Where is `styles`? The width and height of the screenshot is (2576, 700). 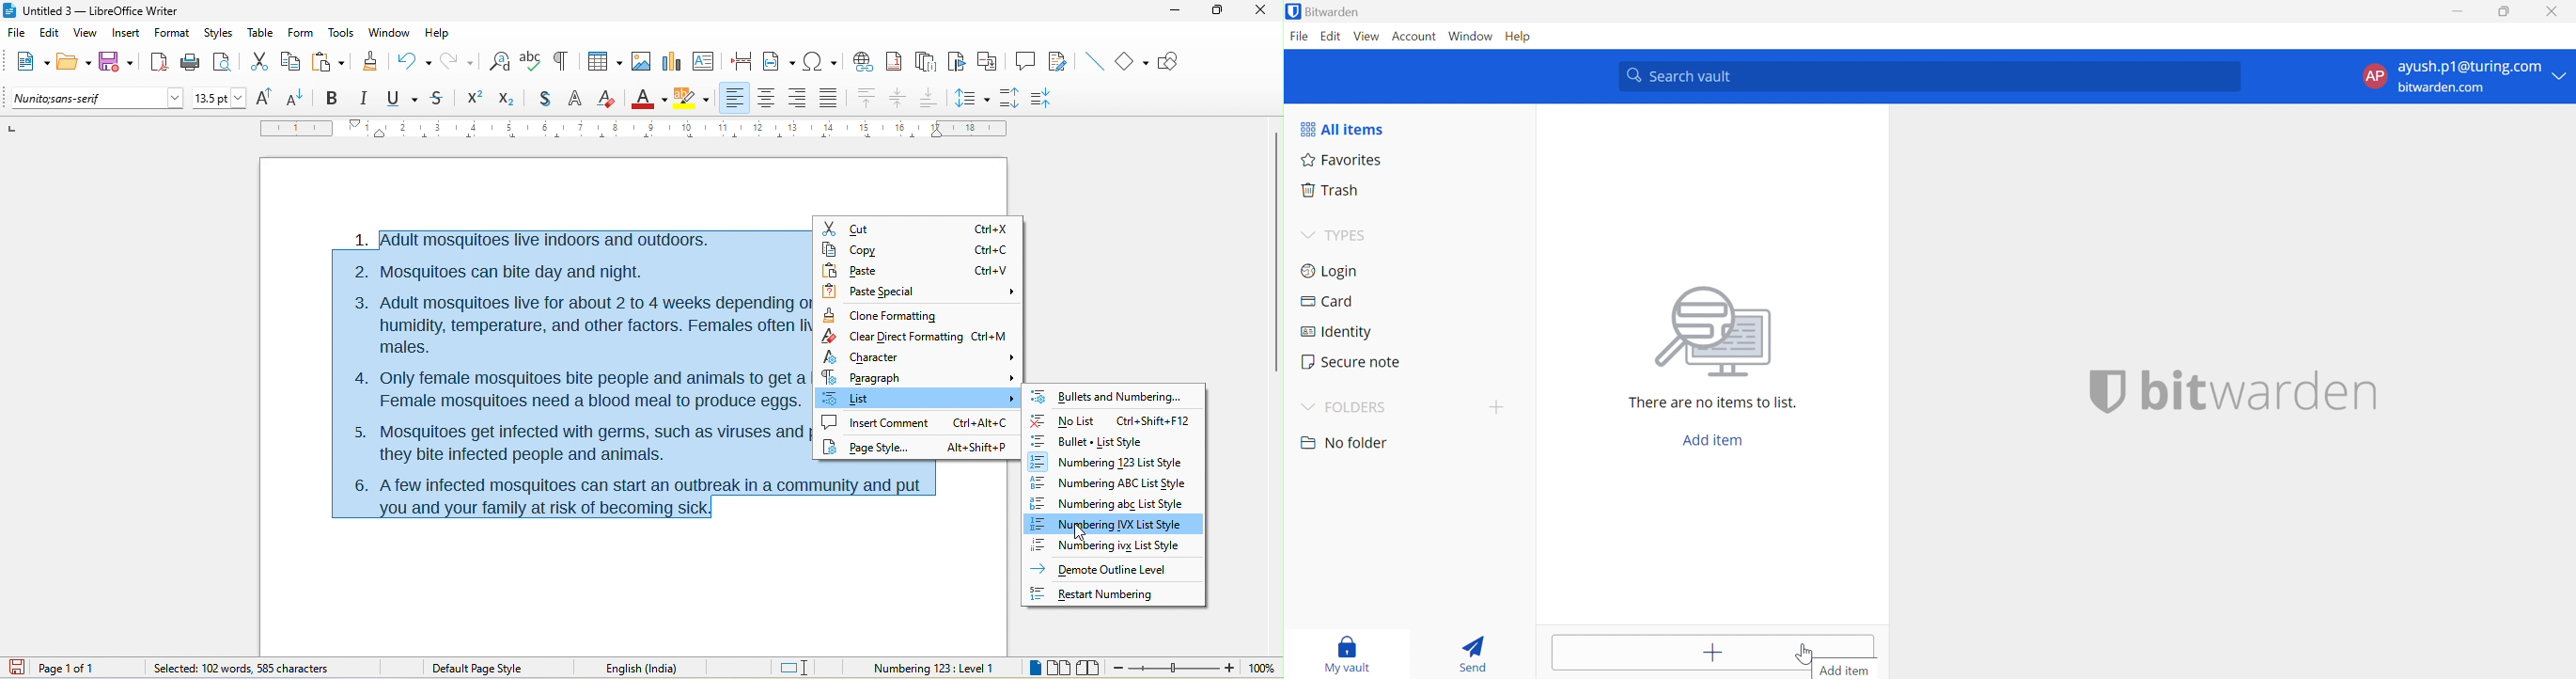
styles is located at coordinates (218, 33).